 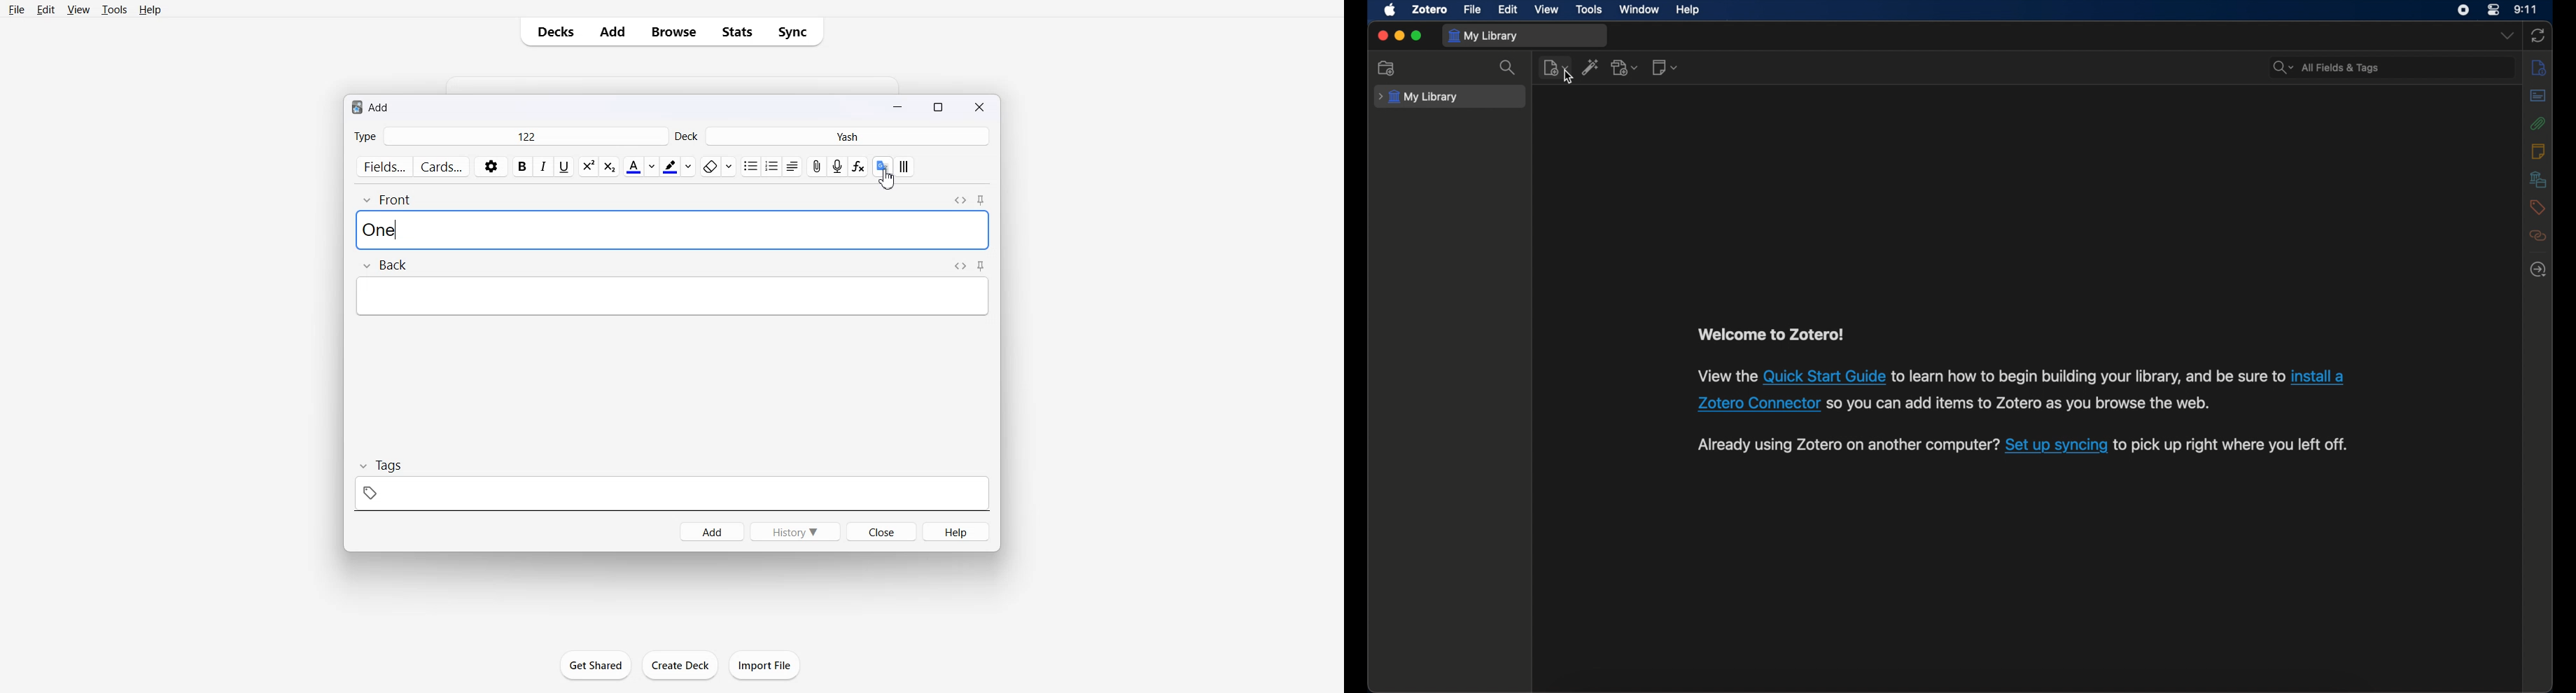 I want to click on Help, so click(x=957, y=531).